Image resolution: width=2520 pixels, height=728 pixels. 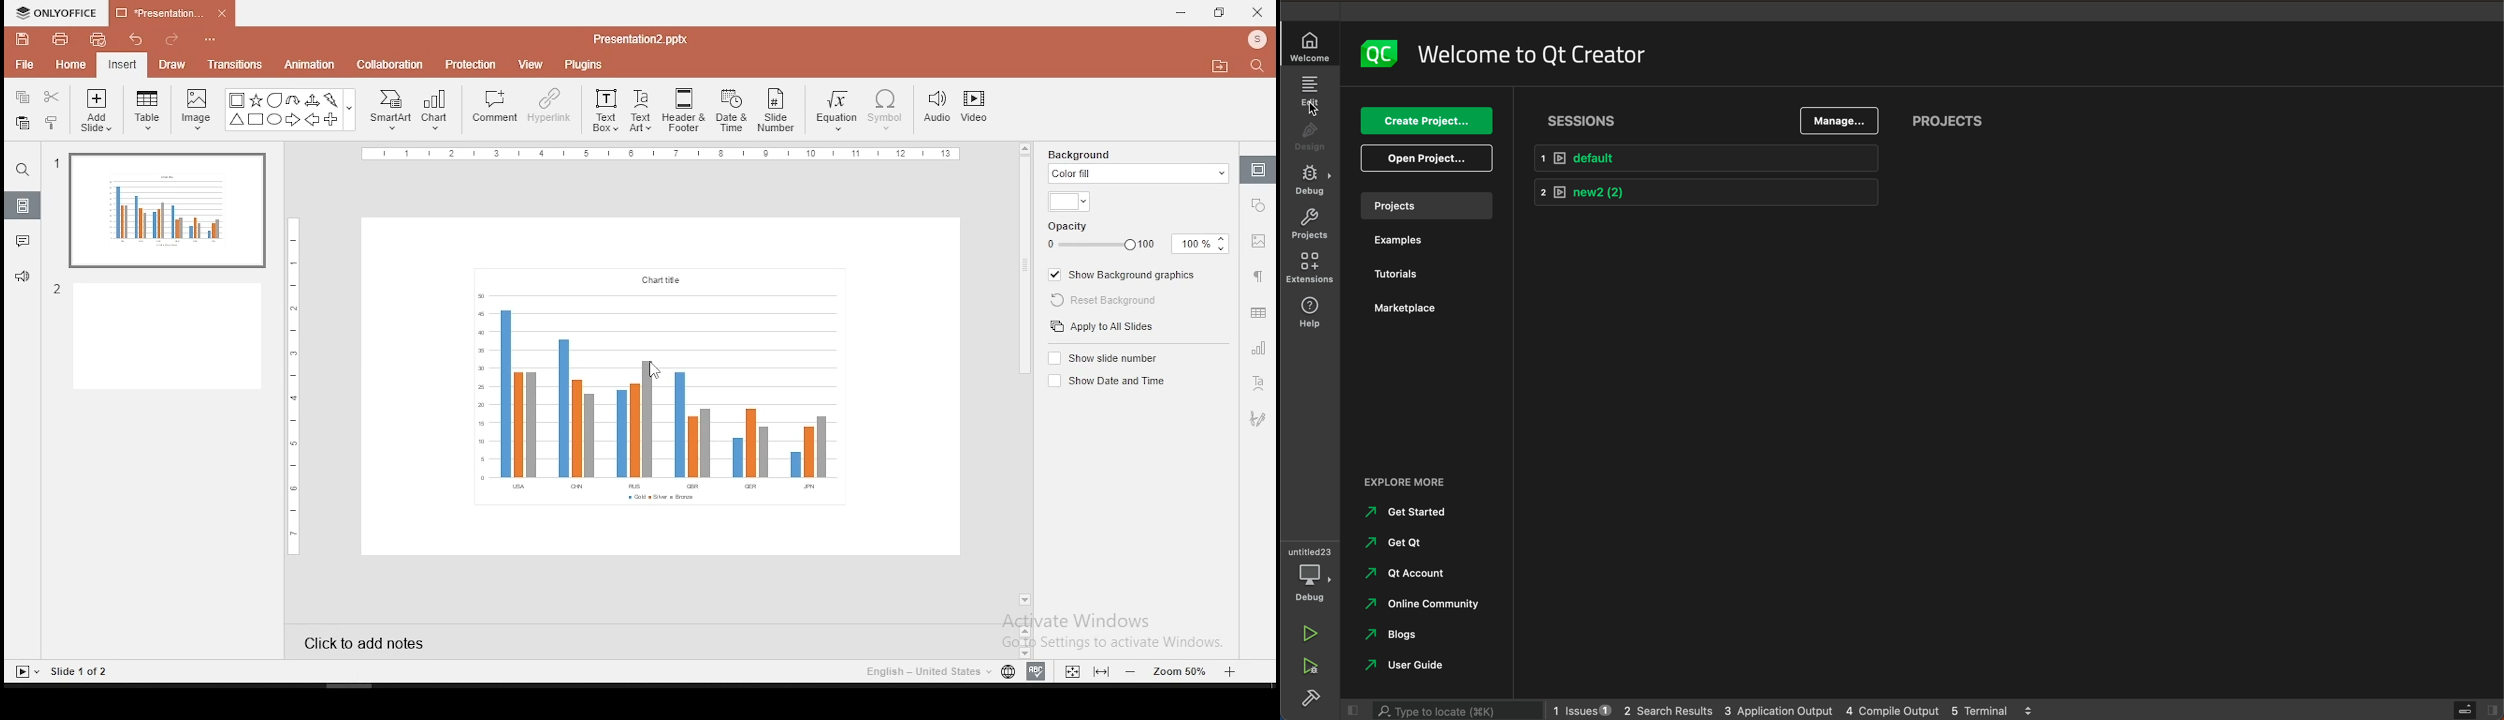 I want to click on projects, so click(x=1425, y=206).